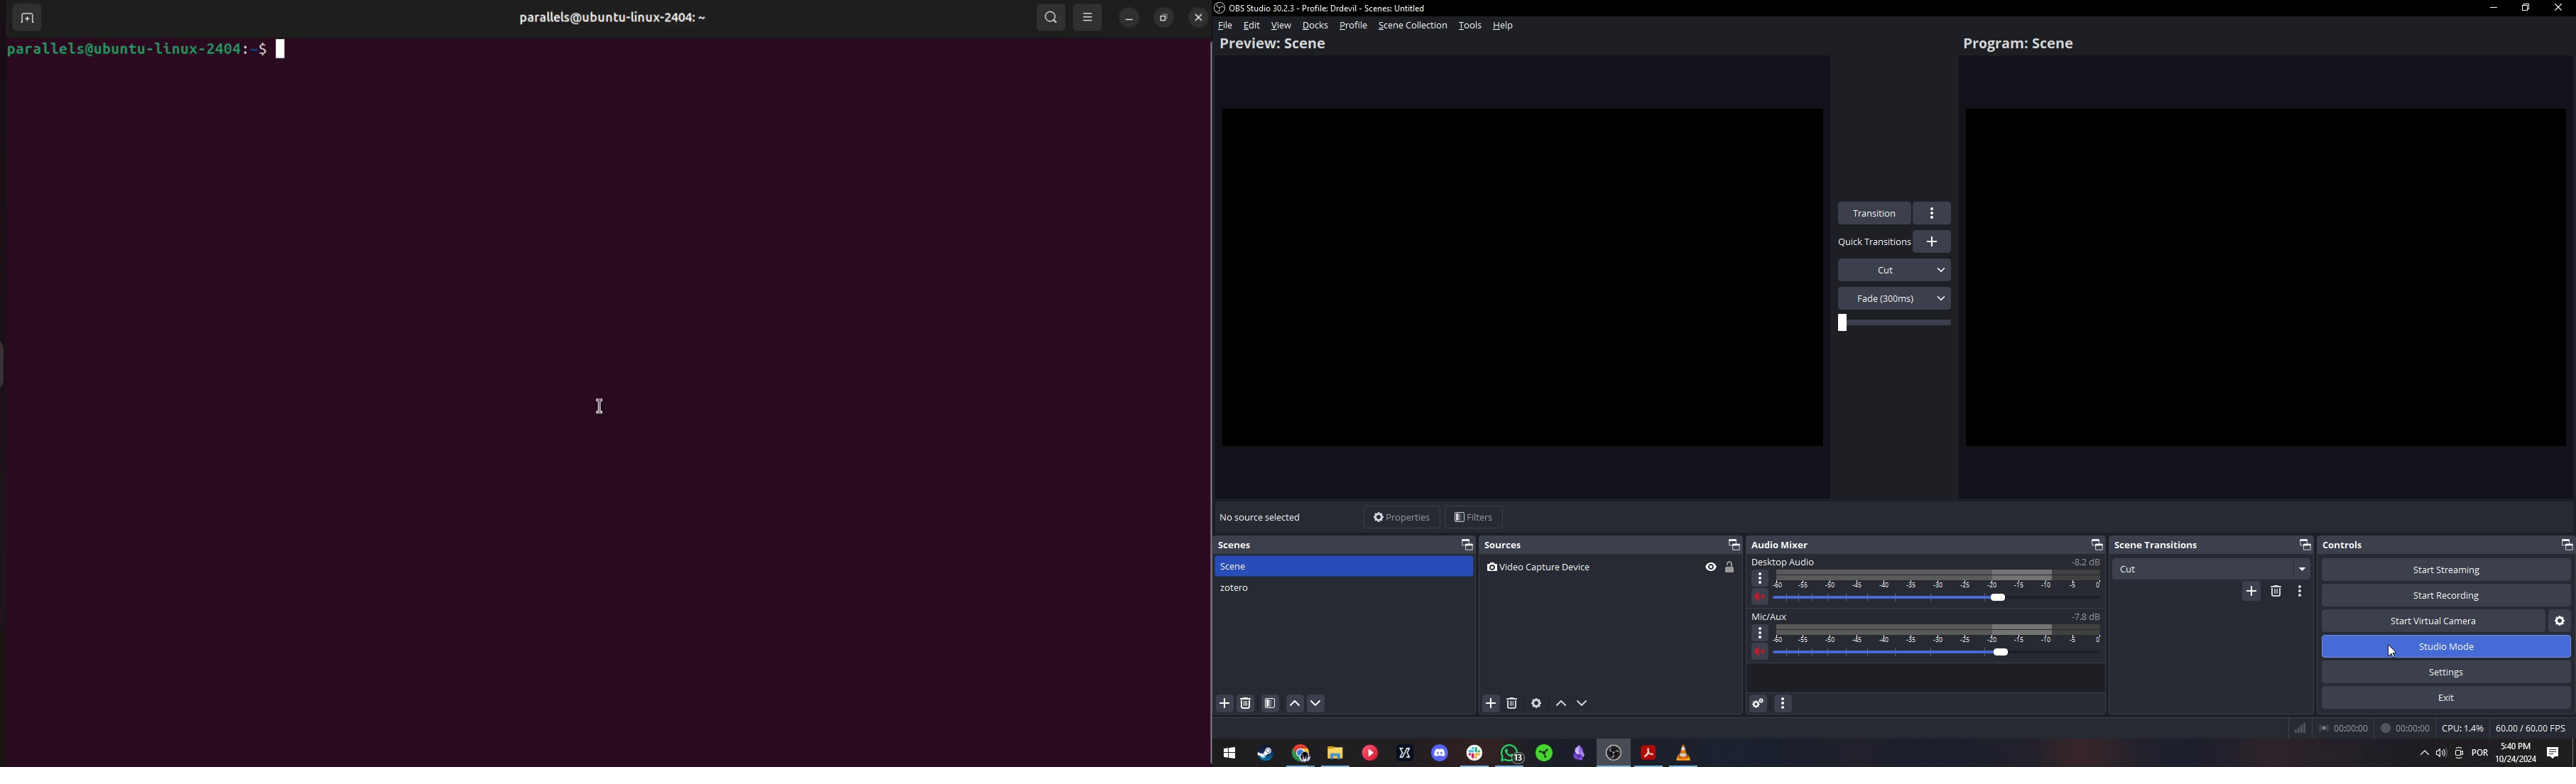 The height and width of the screenshot is (784, 2576). Describe the element at coordinates (24, 17) in the screenshot. I see `add terminal` at that location.